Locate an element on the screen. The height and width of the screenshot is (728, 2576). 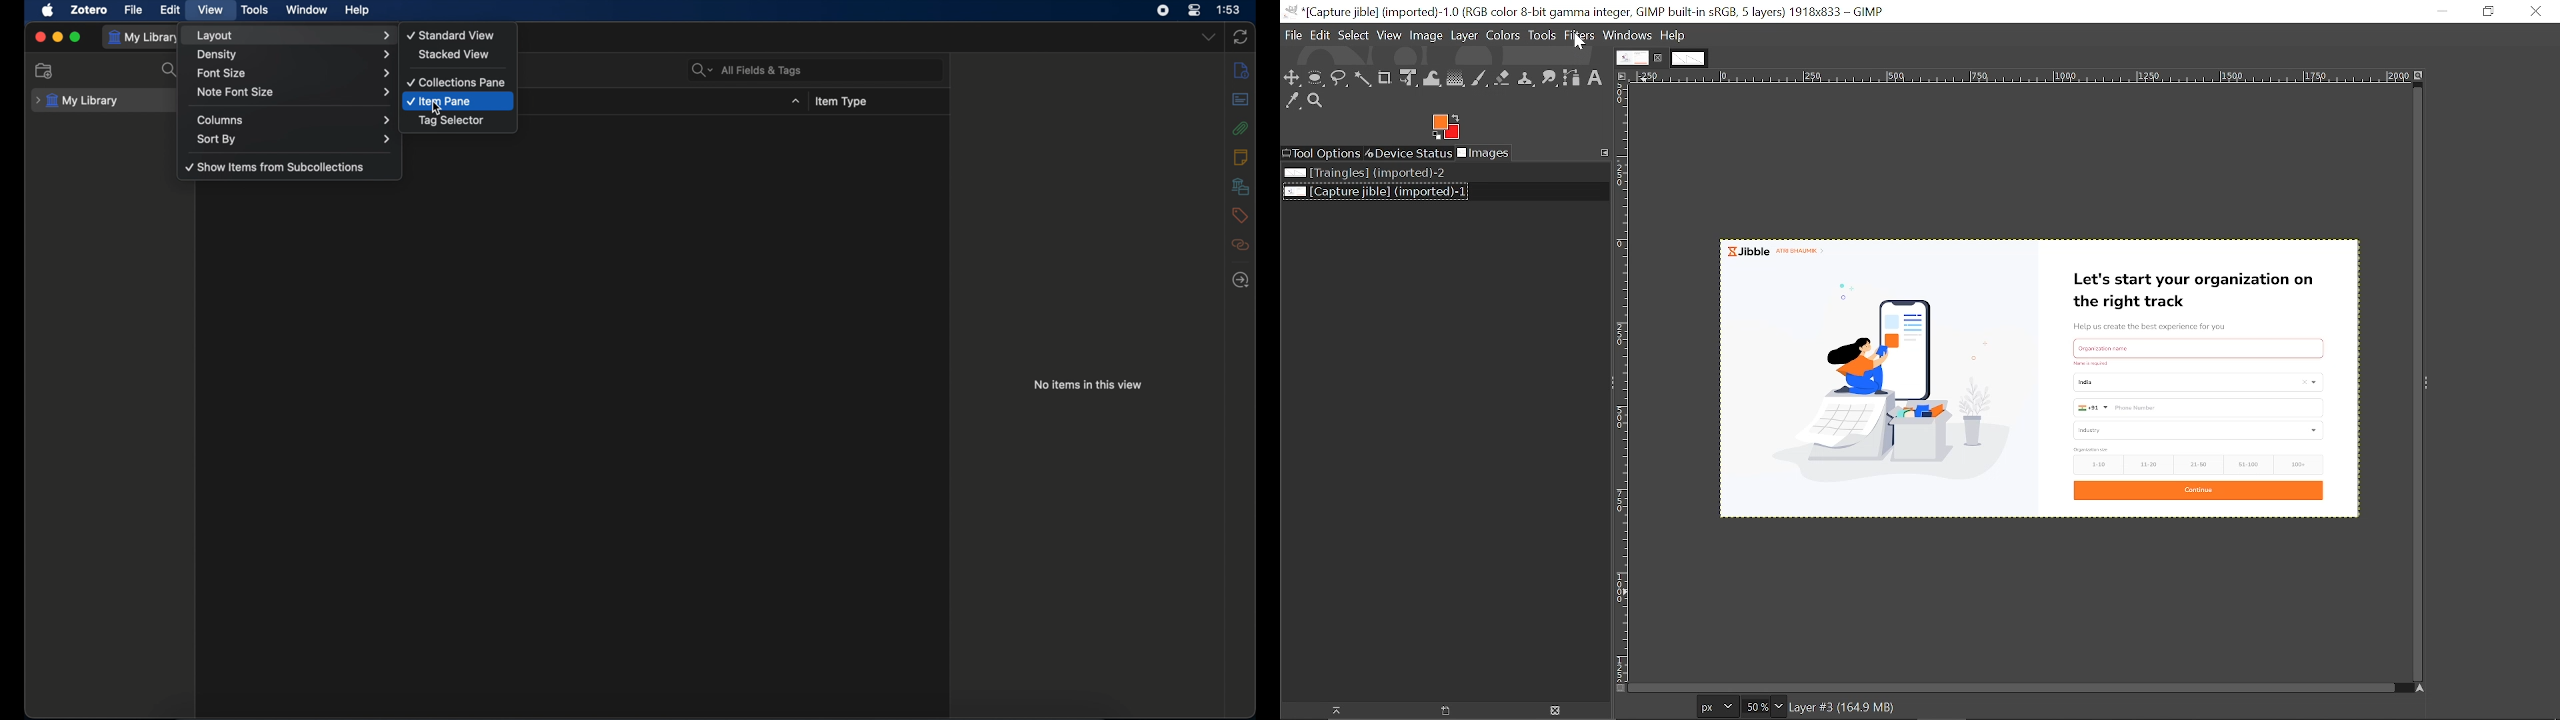
Help us  create the best experience for you. is located at coordinates (2157, 323).